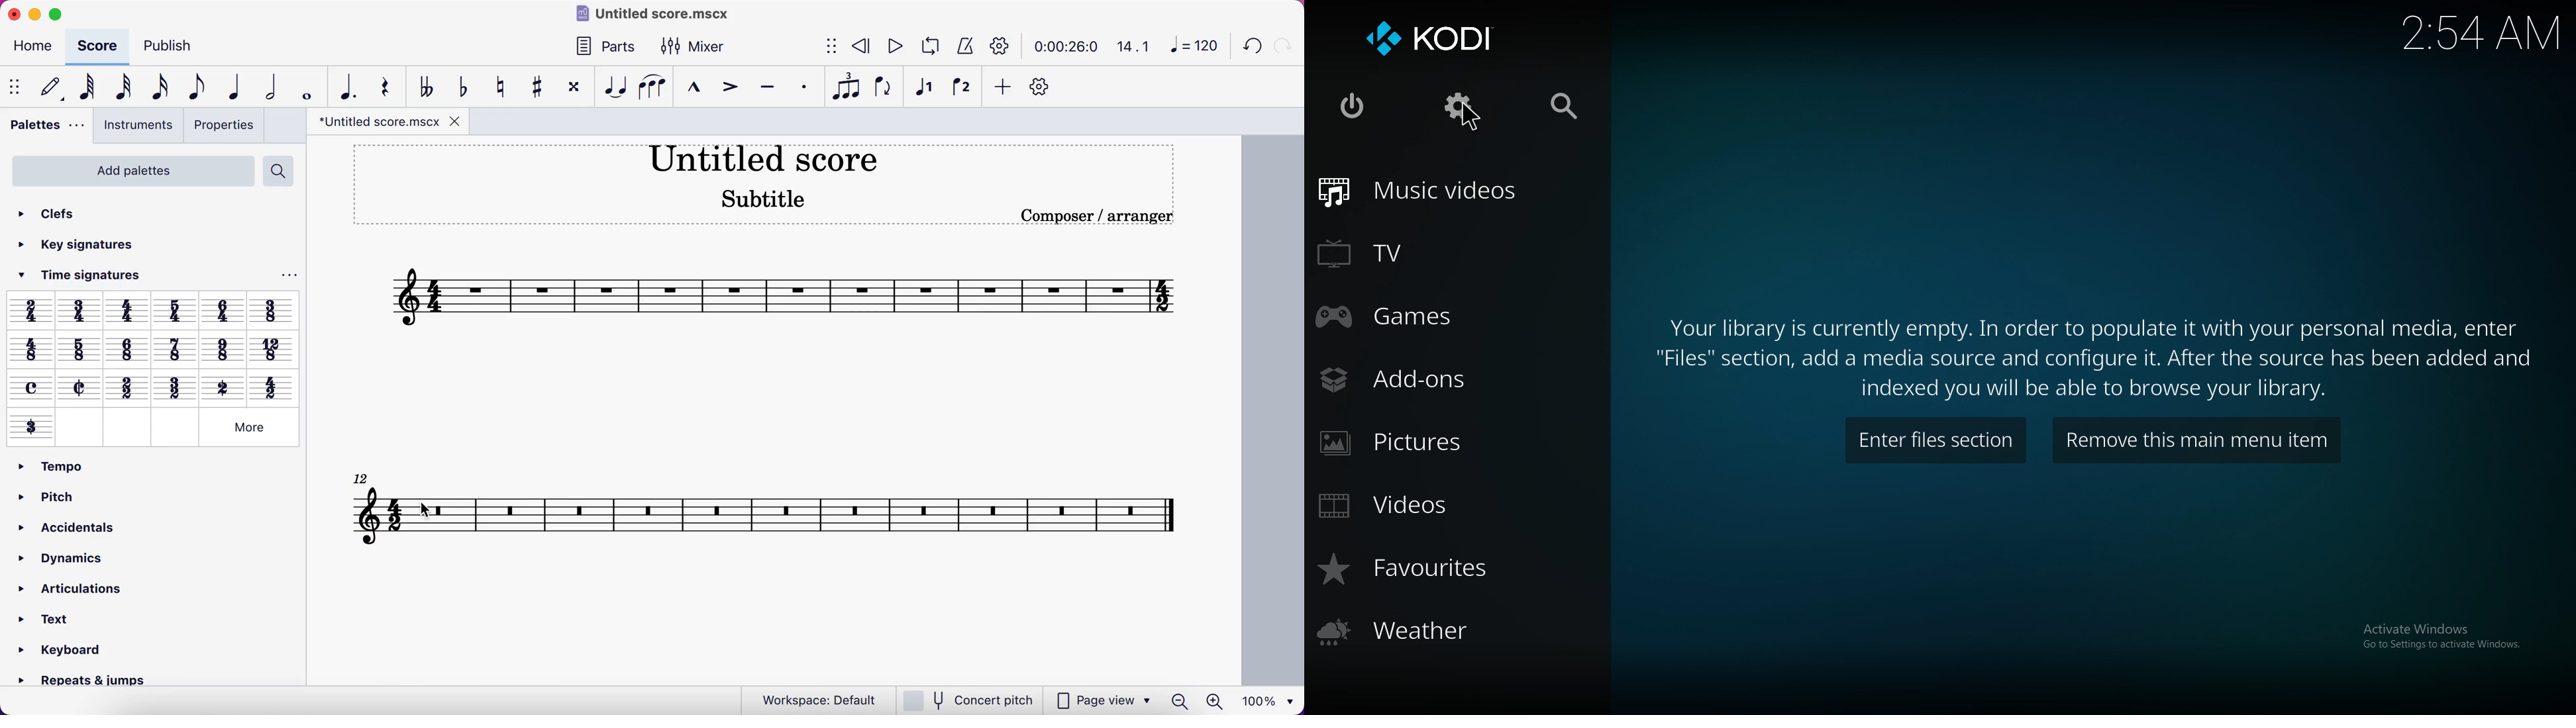 The height and width of the screenshot is (728, 2576). Describe the element at coordinates (73, 682) in the screenshot. I see `» Repeats & jumps` at that location.